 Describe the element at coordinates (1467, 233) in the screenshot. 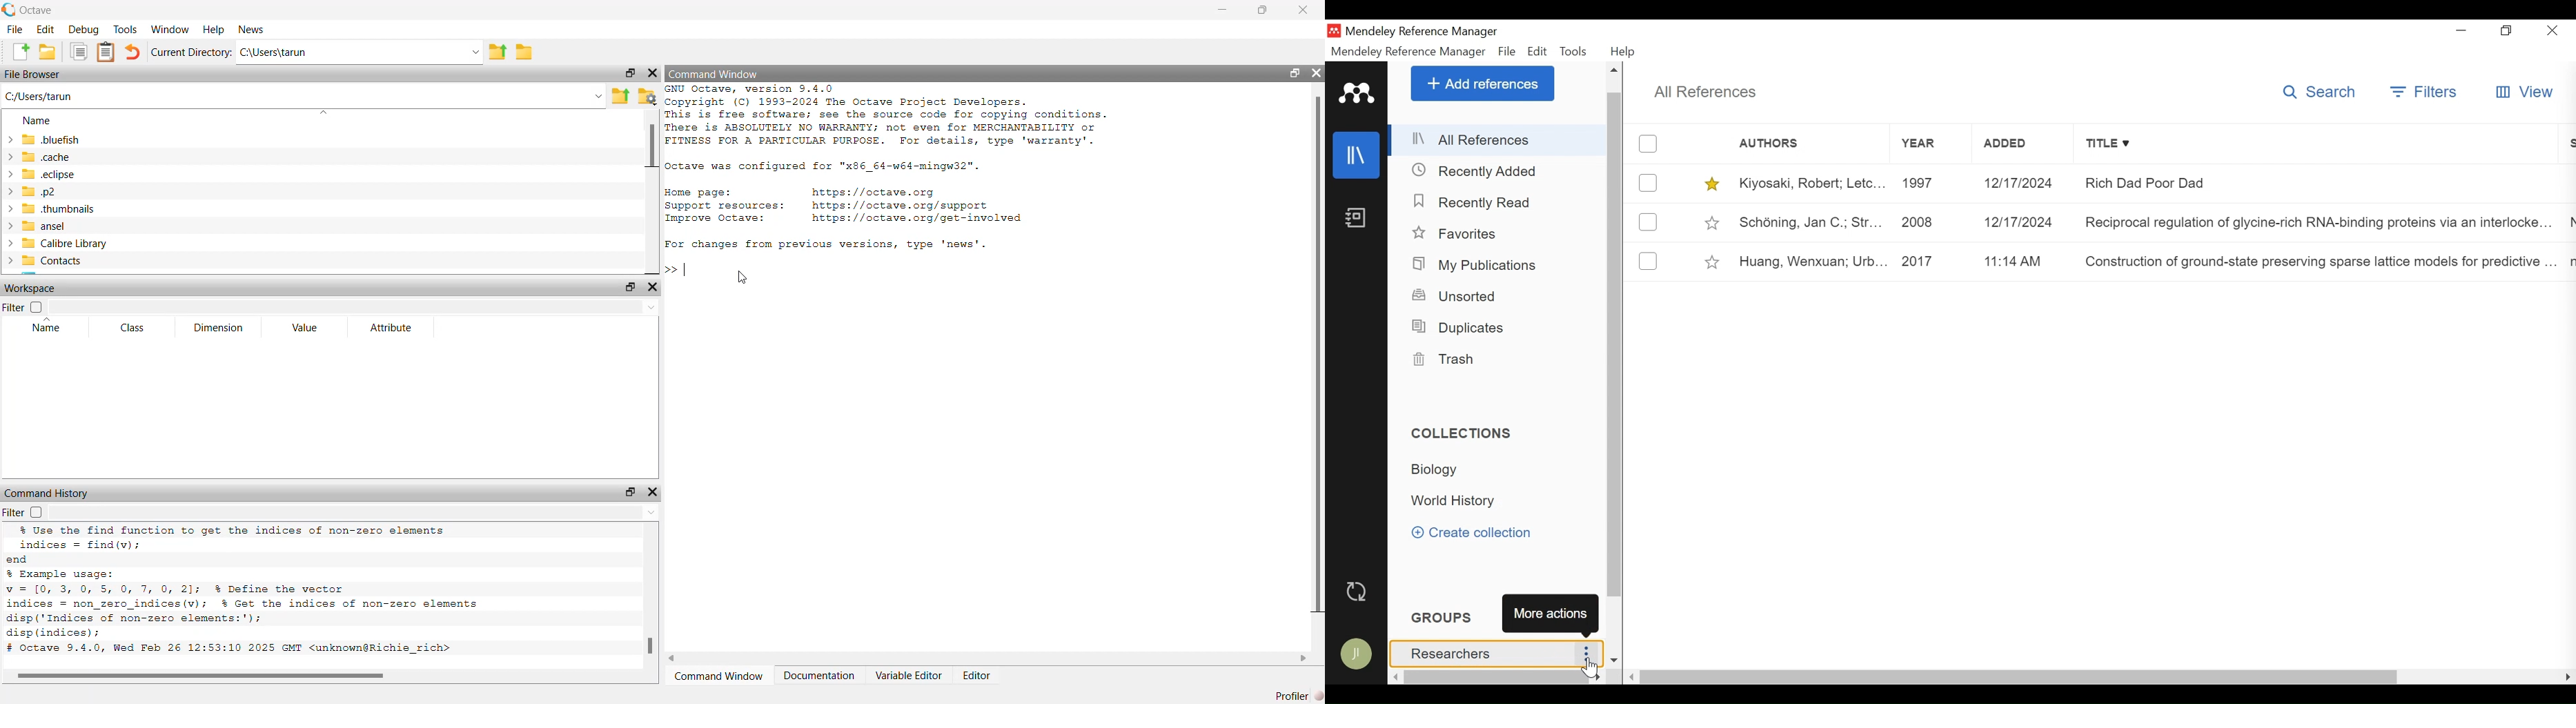

I see `Favorites` at that location.